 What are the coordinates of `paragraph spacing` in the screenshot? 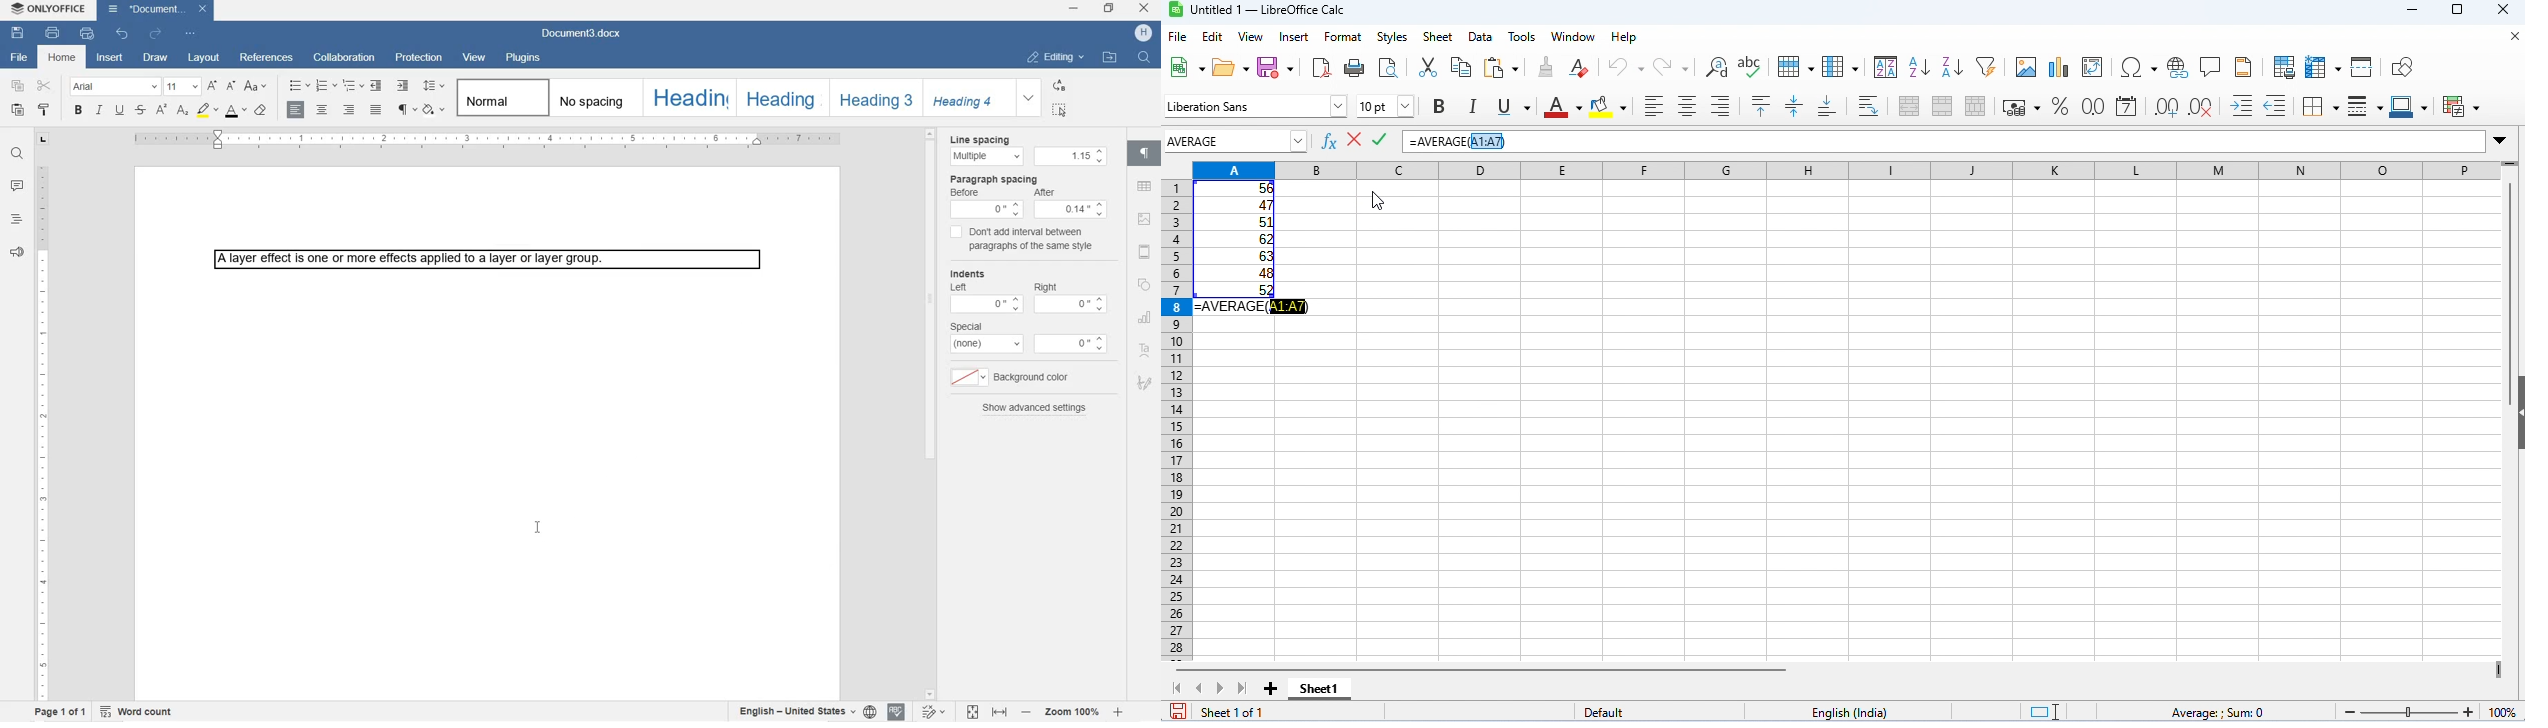 It's located at (1030, 178).